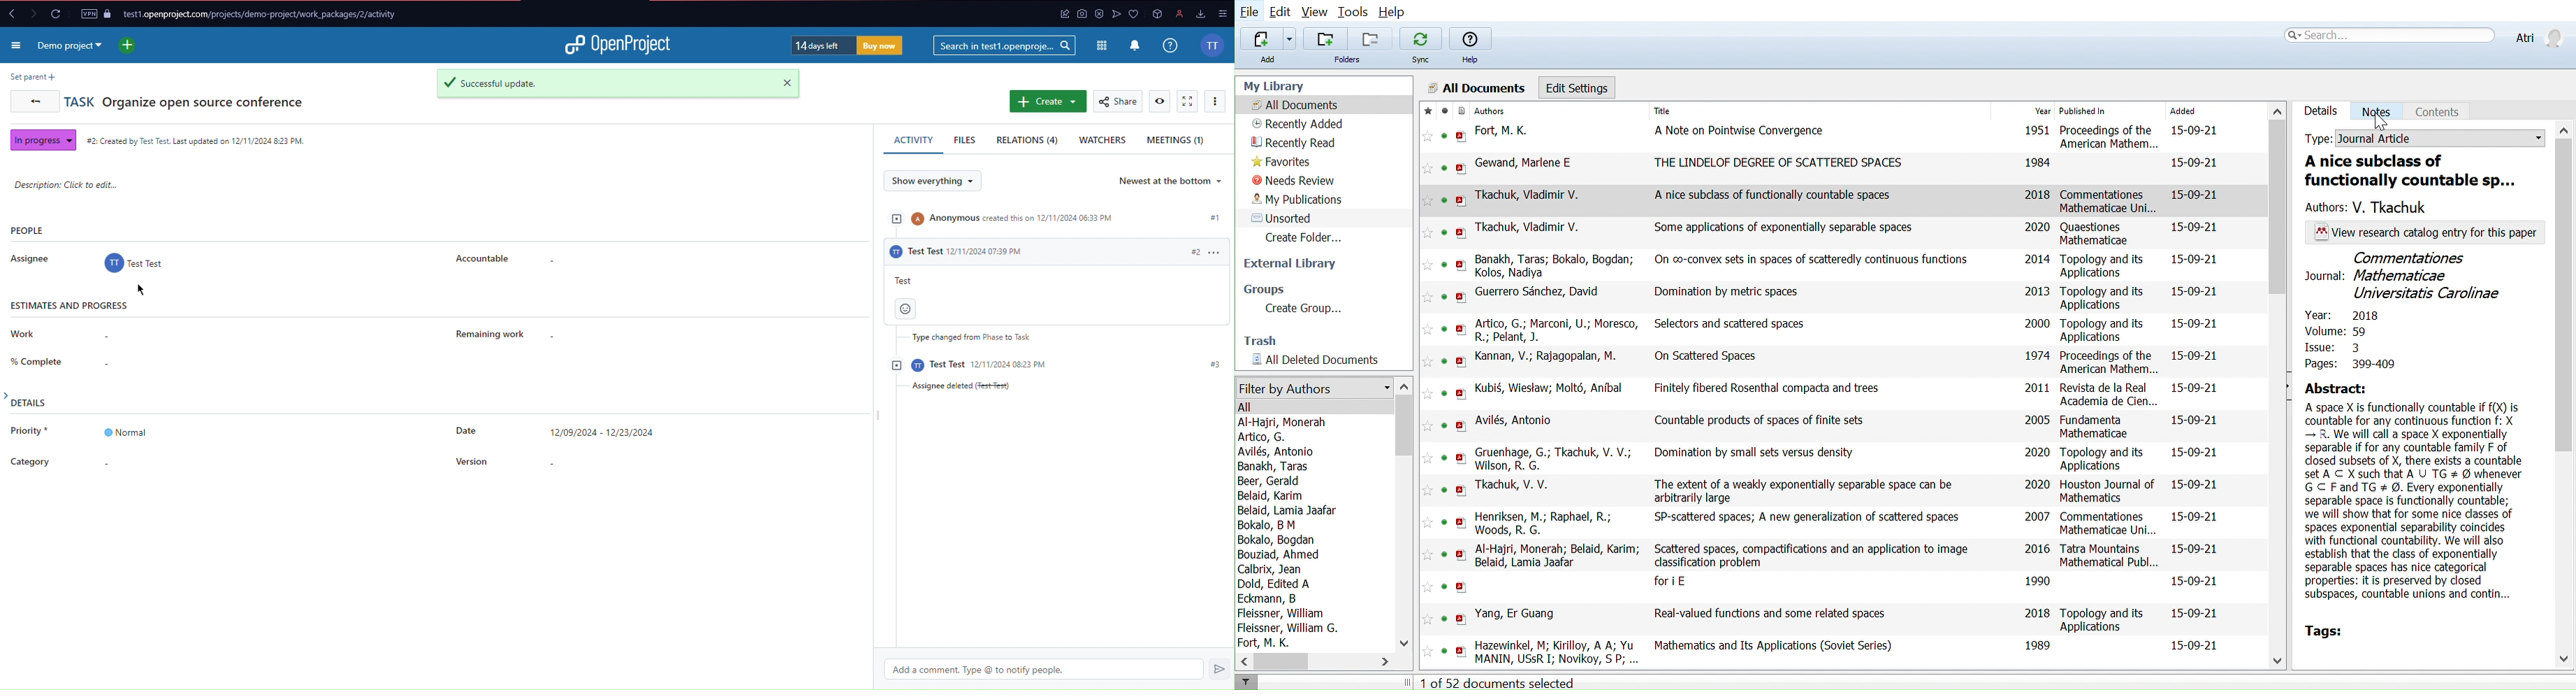 Image resolution: width=2576 pixels, height=700 pixels. I want to click on Journal:, so click(2324, 275).